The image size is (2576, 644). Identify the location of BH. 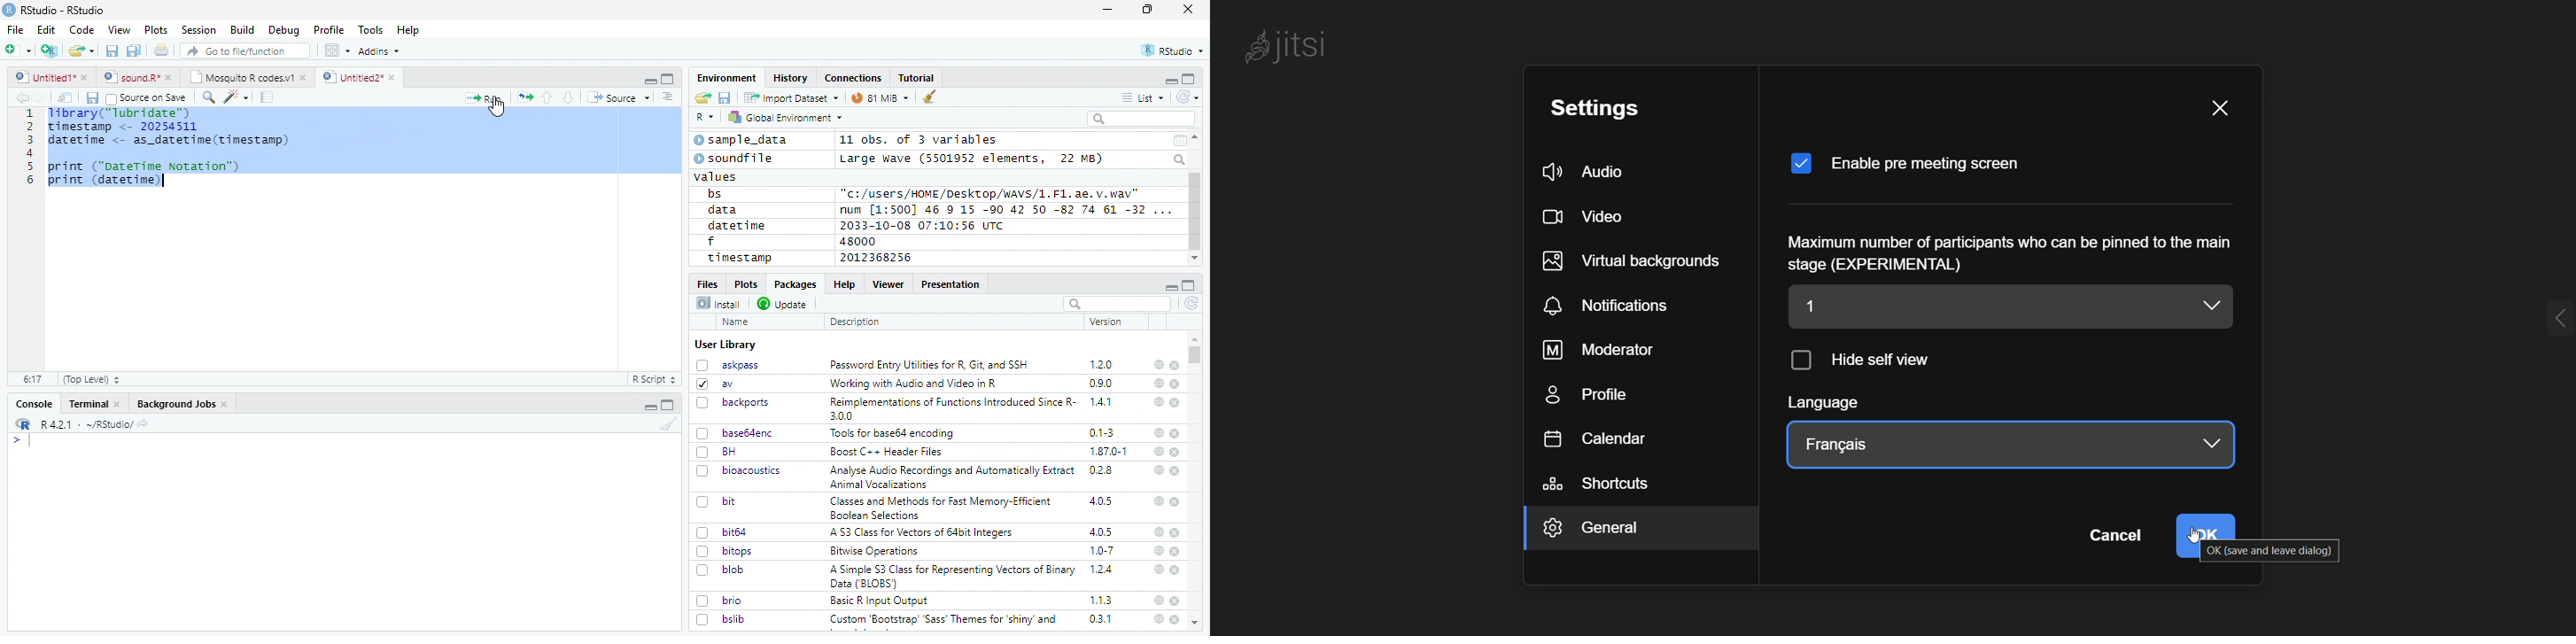
(718, 452).